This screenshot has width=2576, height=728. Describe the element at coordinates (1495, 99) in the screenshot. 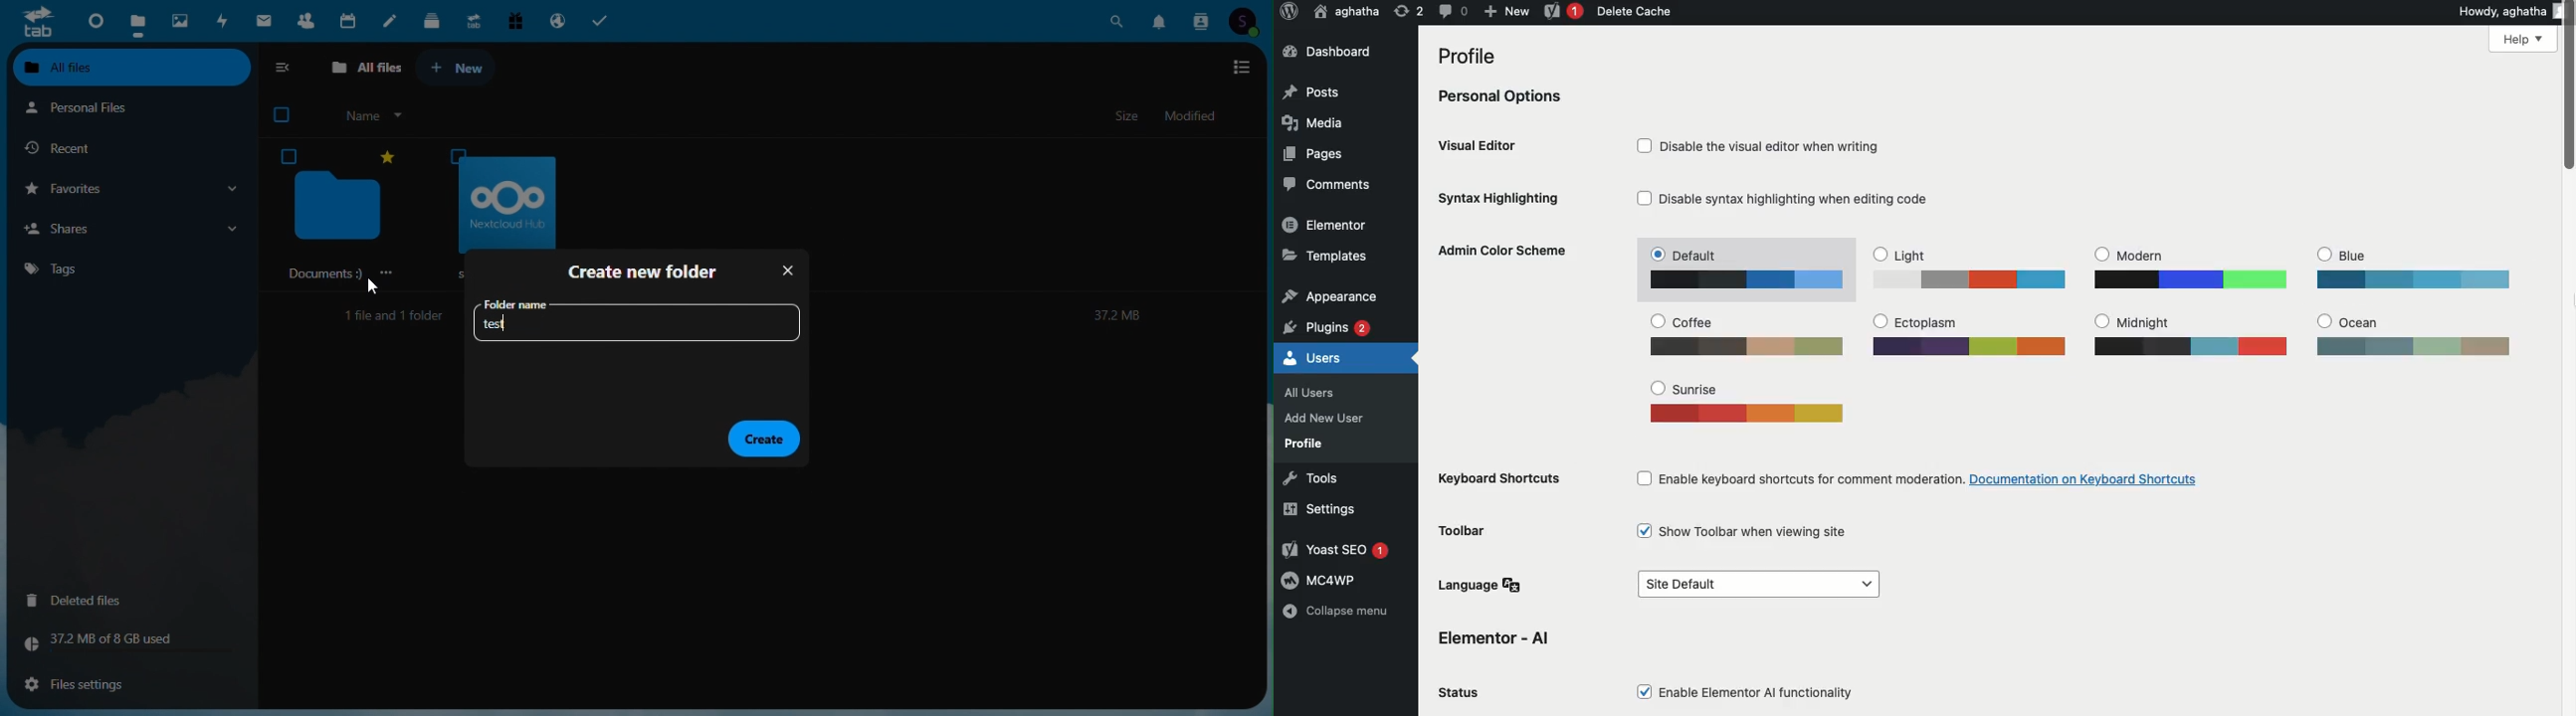

I see `Personal options` at that location.